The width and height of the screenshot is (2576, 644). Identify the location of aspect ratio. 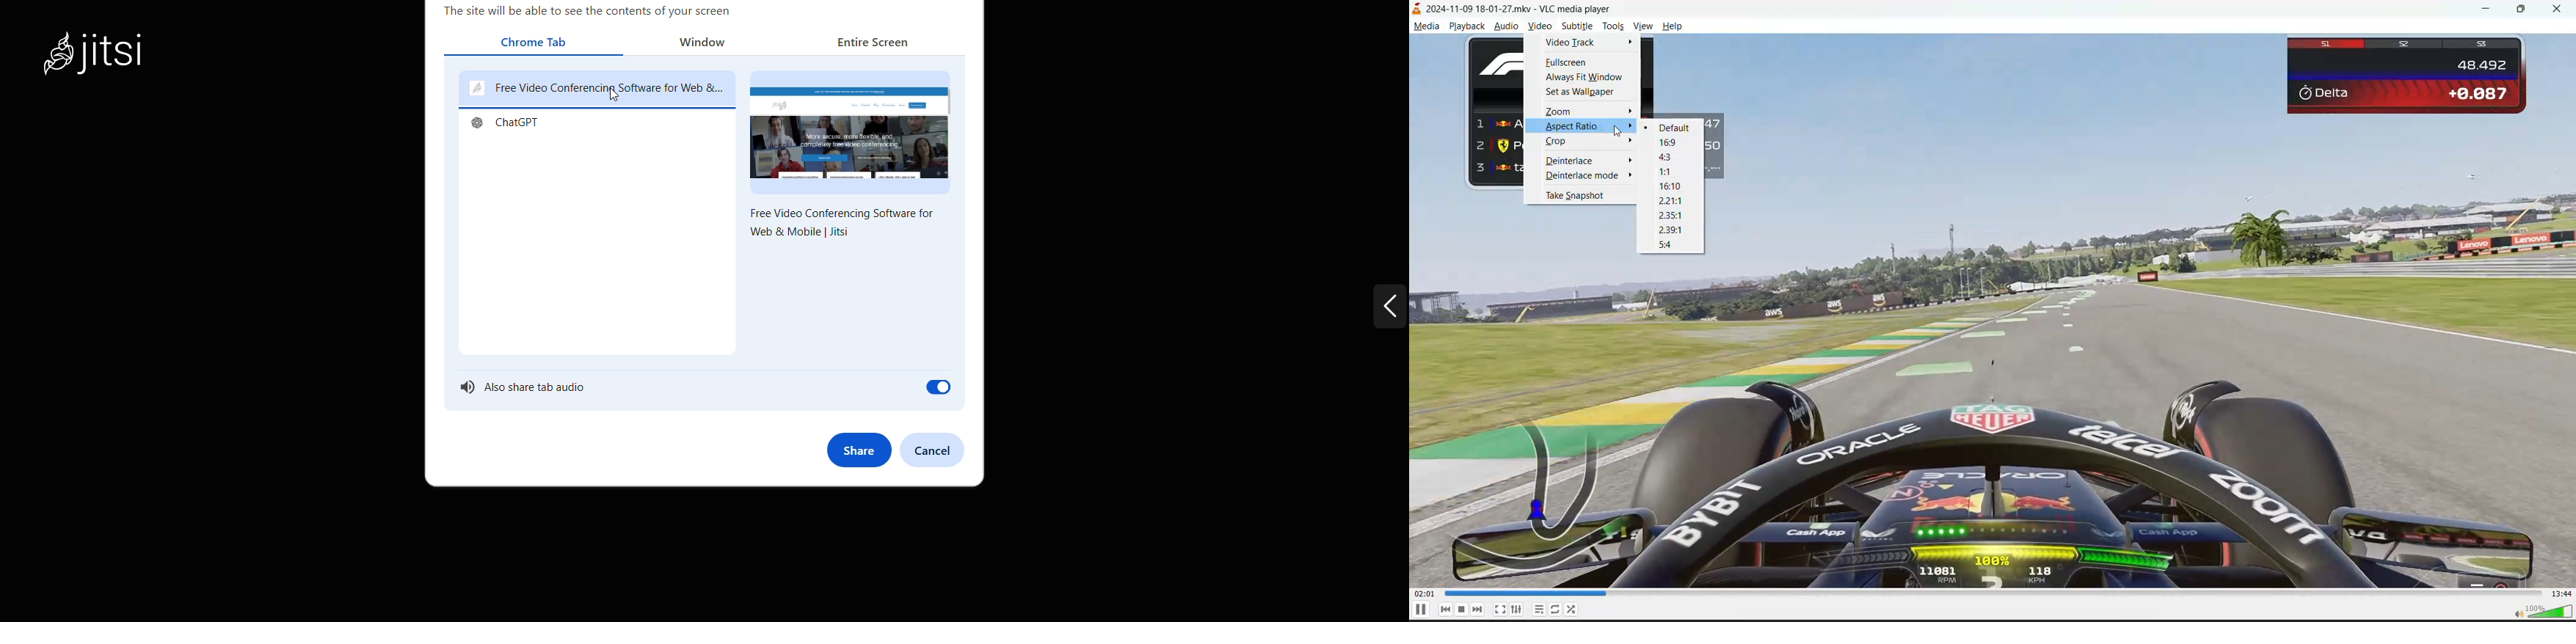
(1587, 126).